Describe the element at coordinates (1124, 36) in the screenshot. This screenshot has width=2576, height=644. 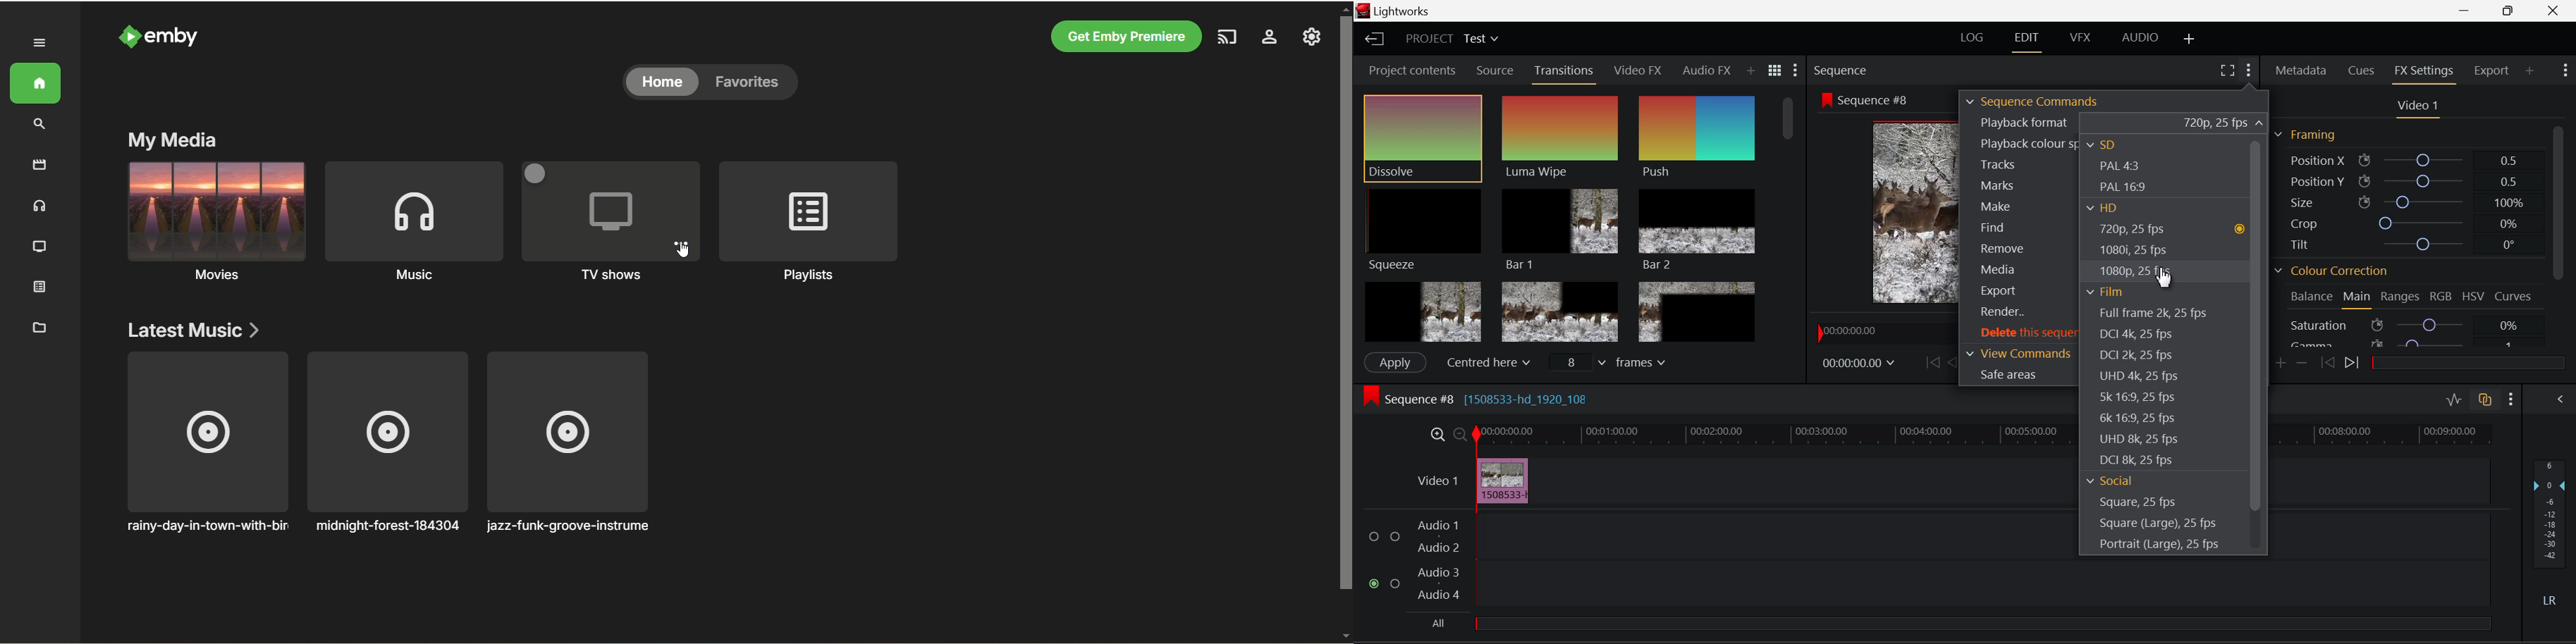
I see `Get emby premiere` at that location.